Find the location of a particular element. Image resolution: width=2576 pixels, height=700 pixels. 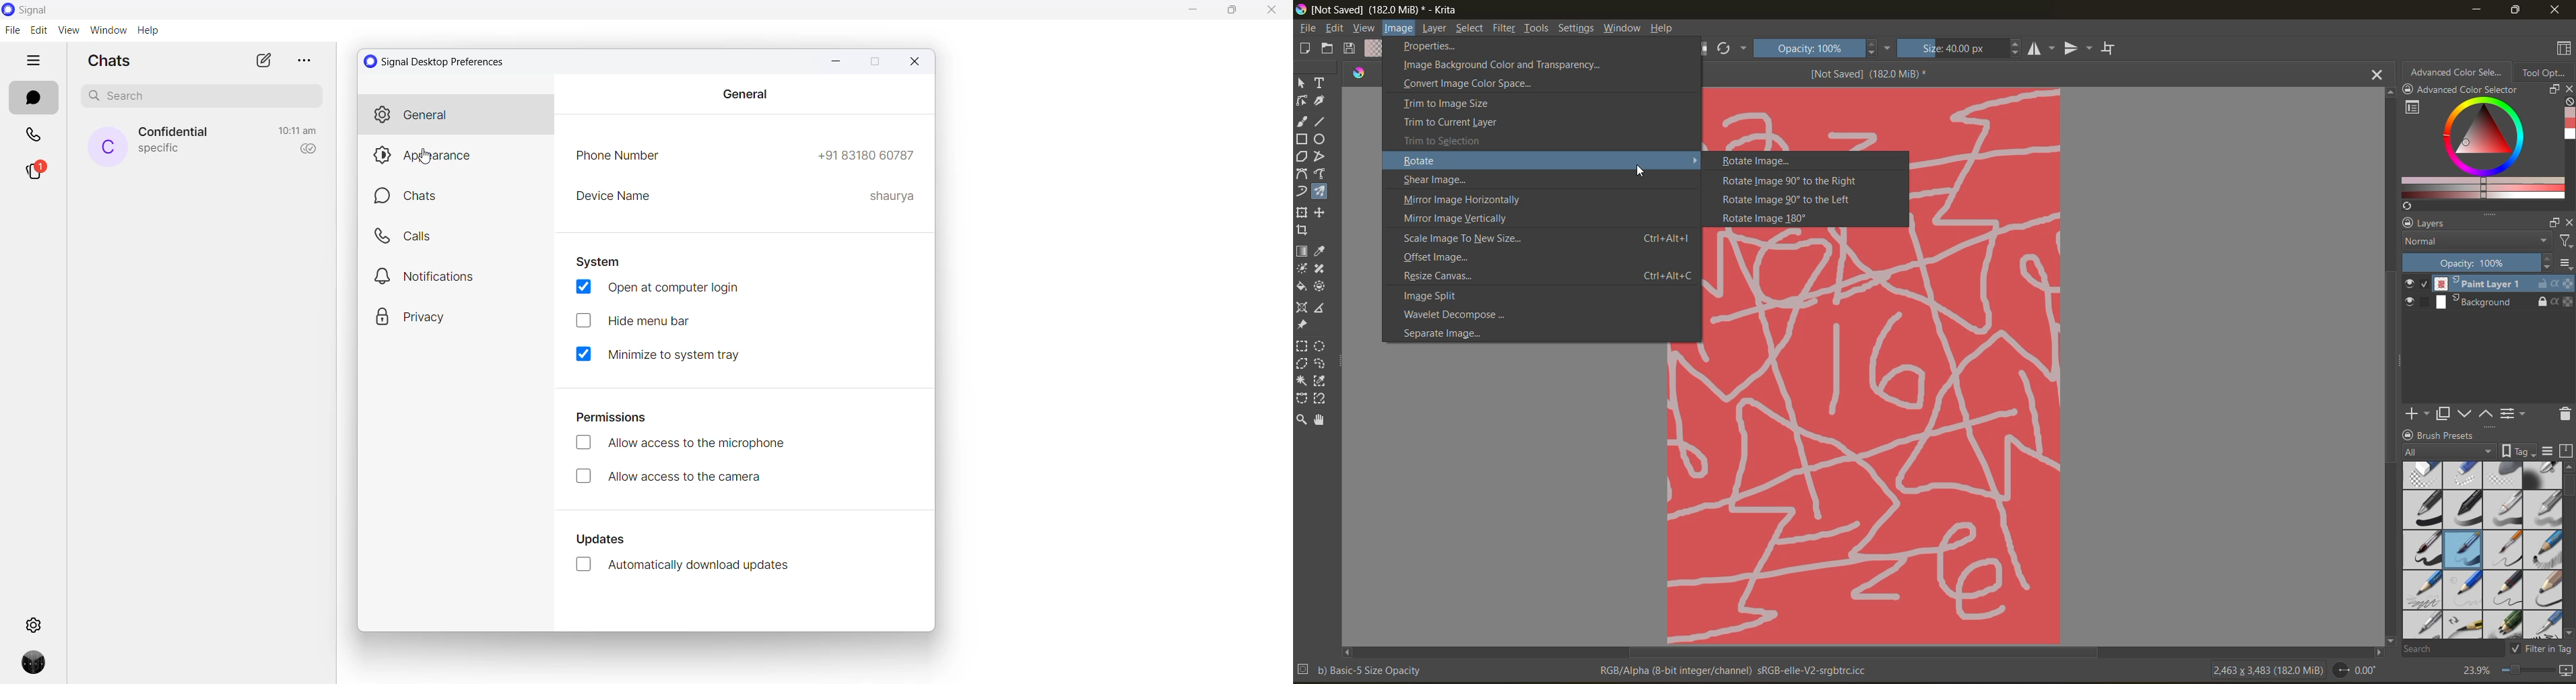

horizontal scroll bar is located at coordinates (1866, 653).